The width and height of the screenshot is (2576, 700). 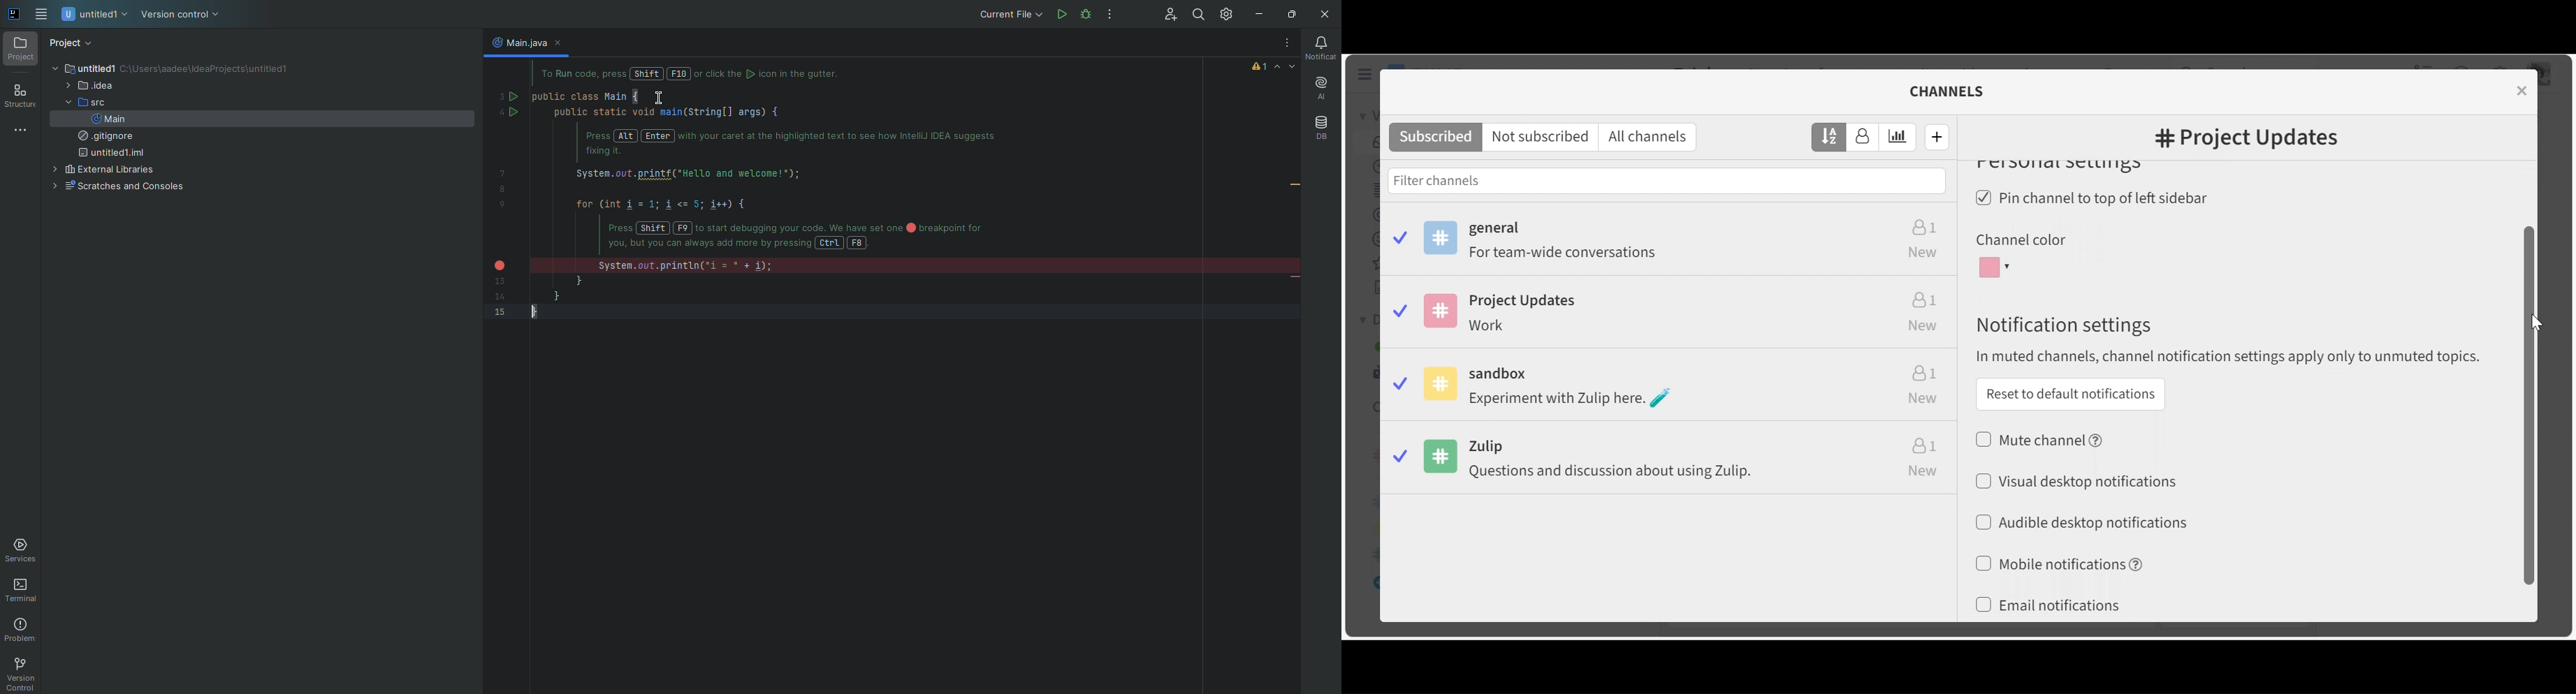 What do you see at coordinates (1435, 138) in the screenshot?
I see `Subscribed channels` at bounding box center [1435, 138].